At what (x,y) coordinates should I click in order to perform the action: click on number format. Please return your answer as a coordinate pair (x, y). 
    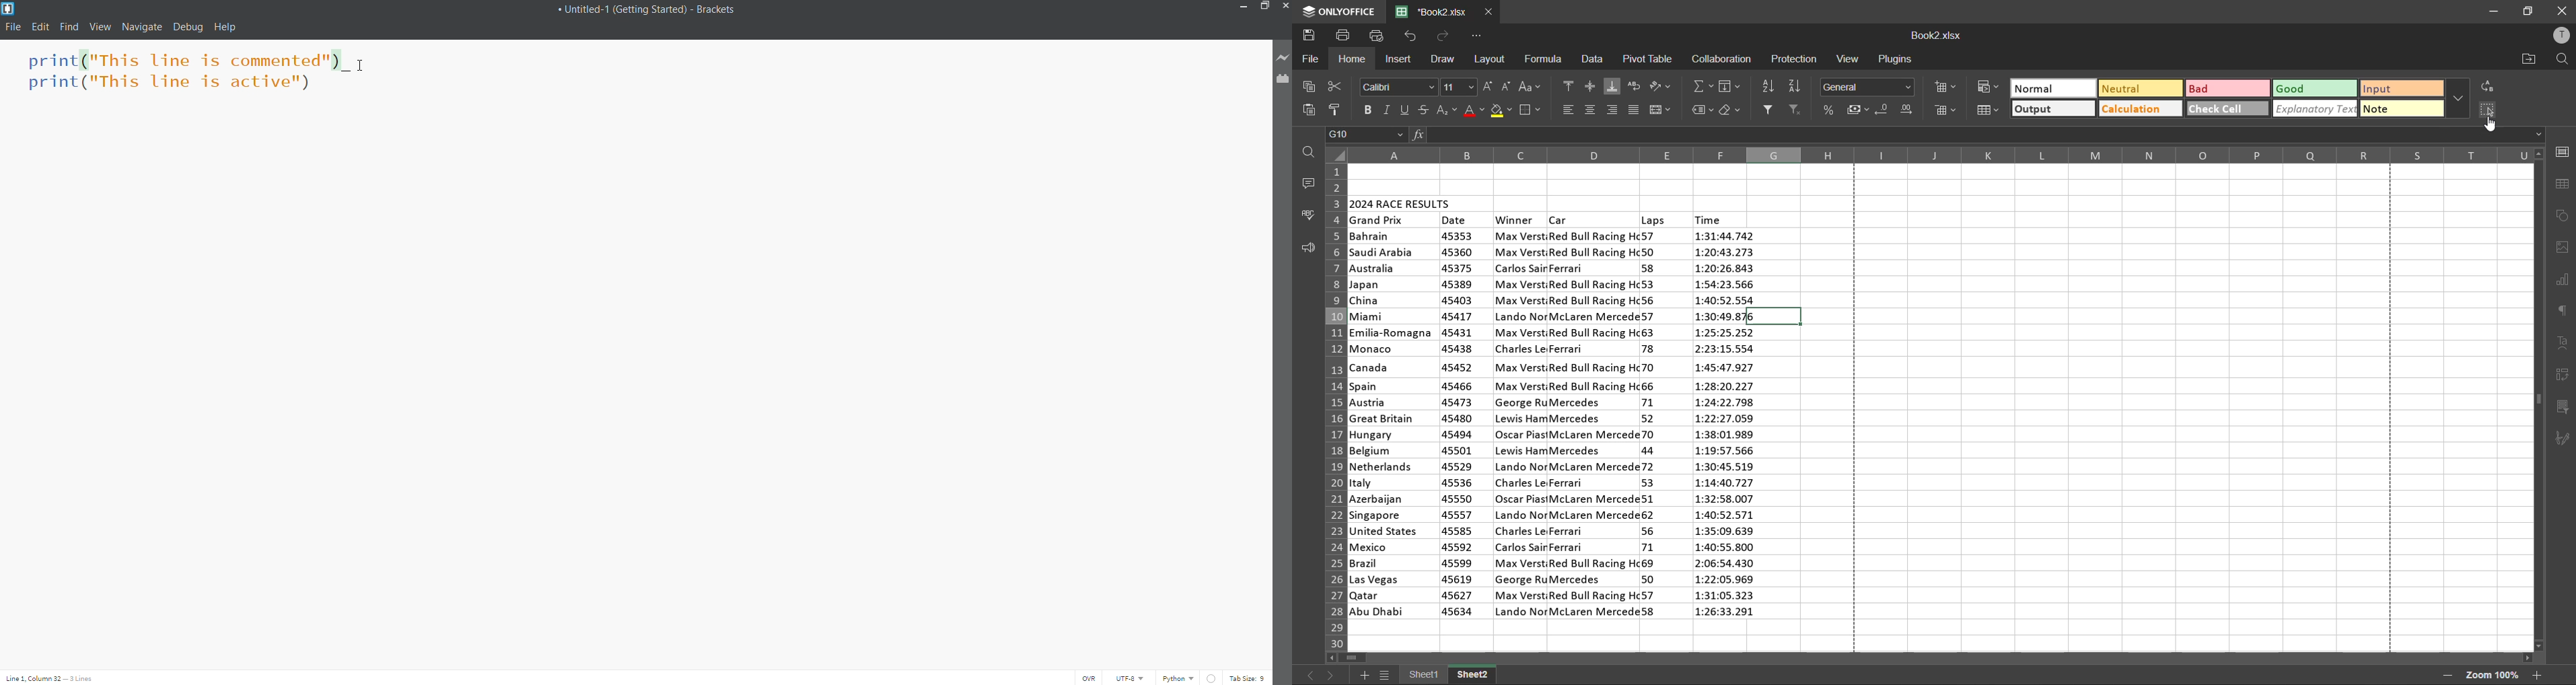
    Looking at the image, I should click on (1868, 87).